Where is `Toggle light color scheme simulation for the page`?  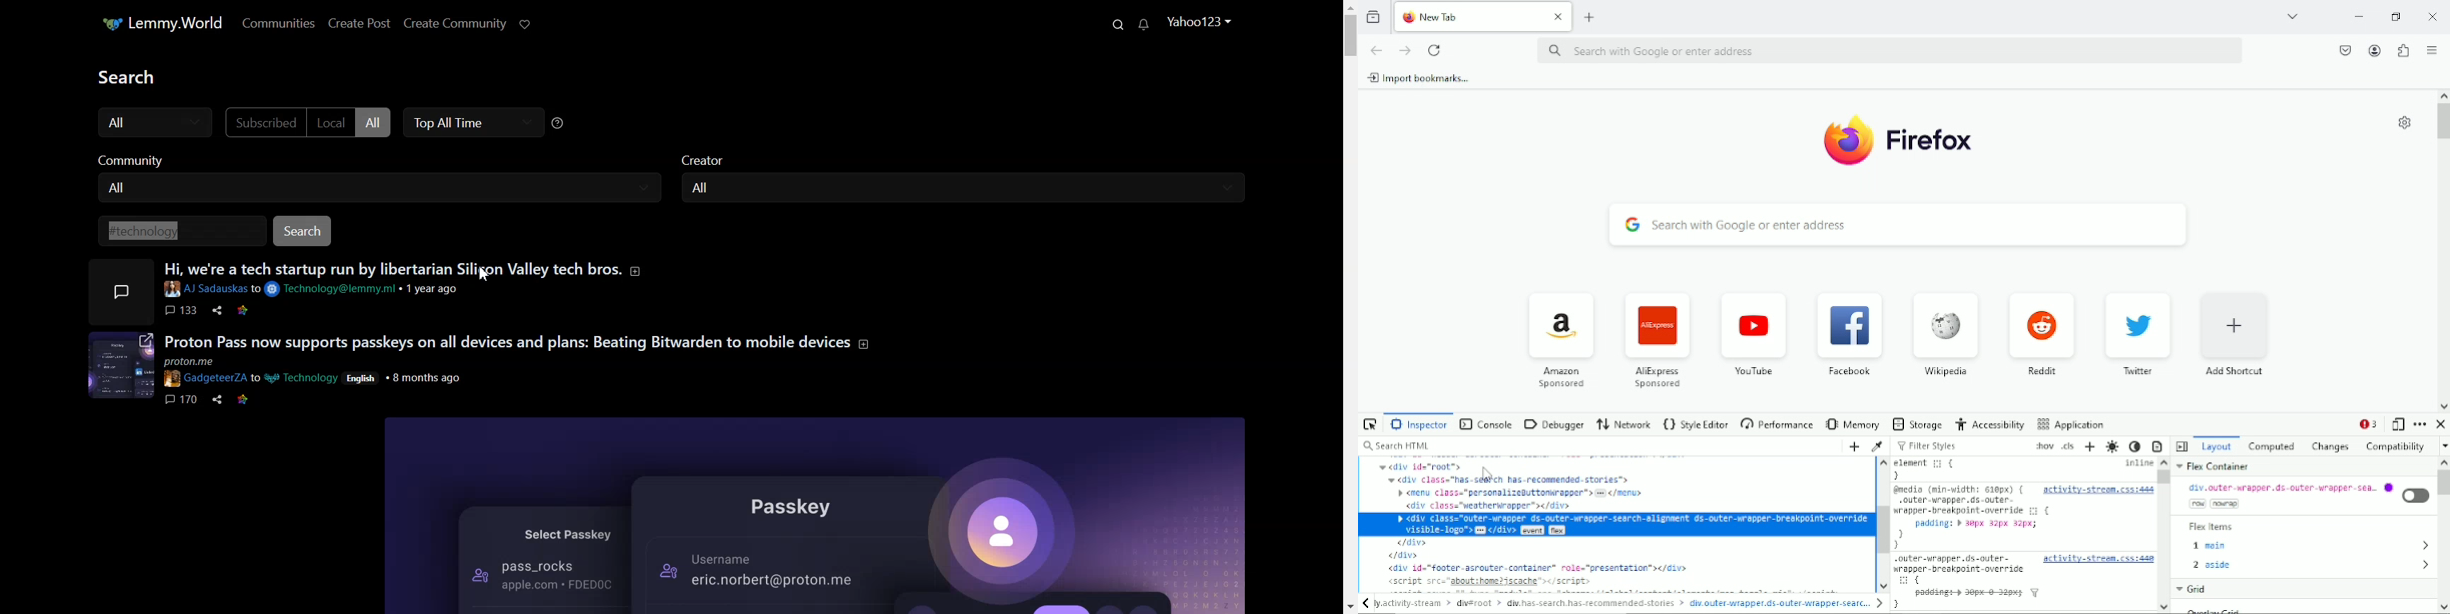
Toggle light color scheme simulation for the page is located at coordinates (2111, 447).